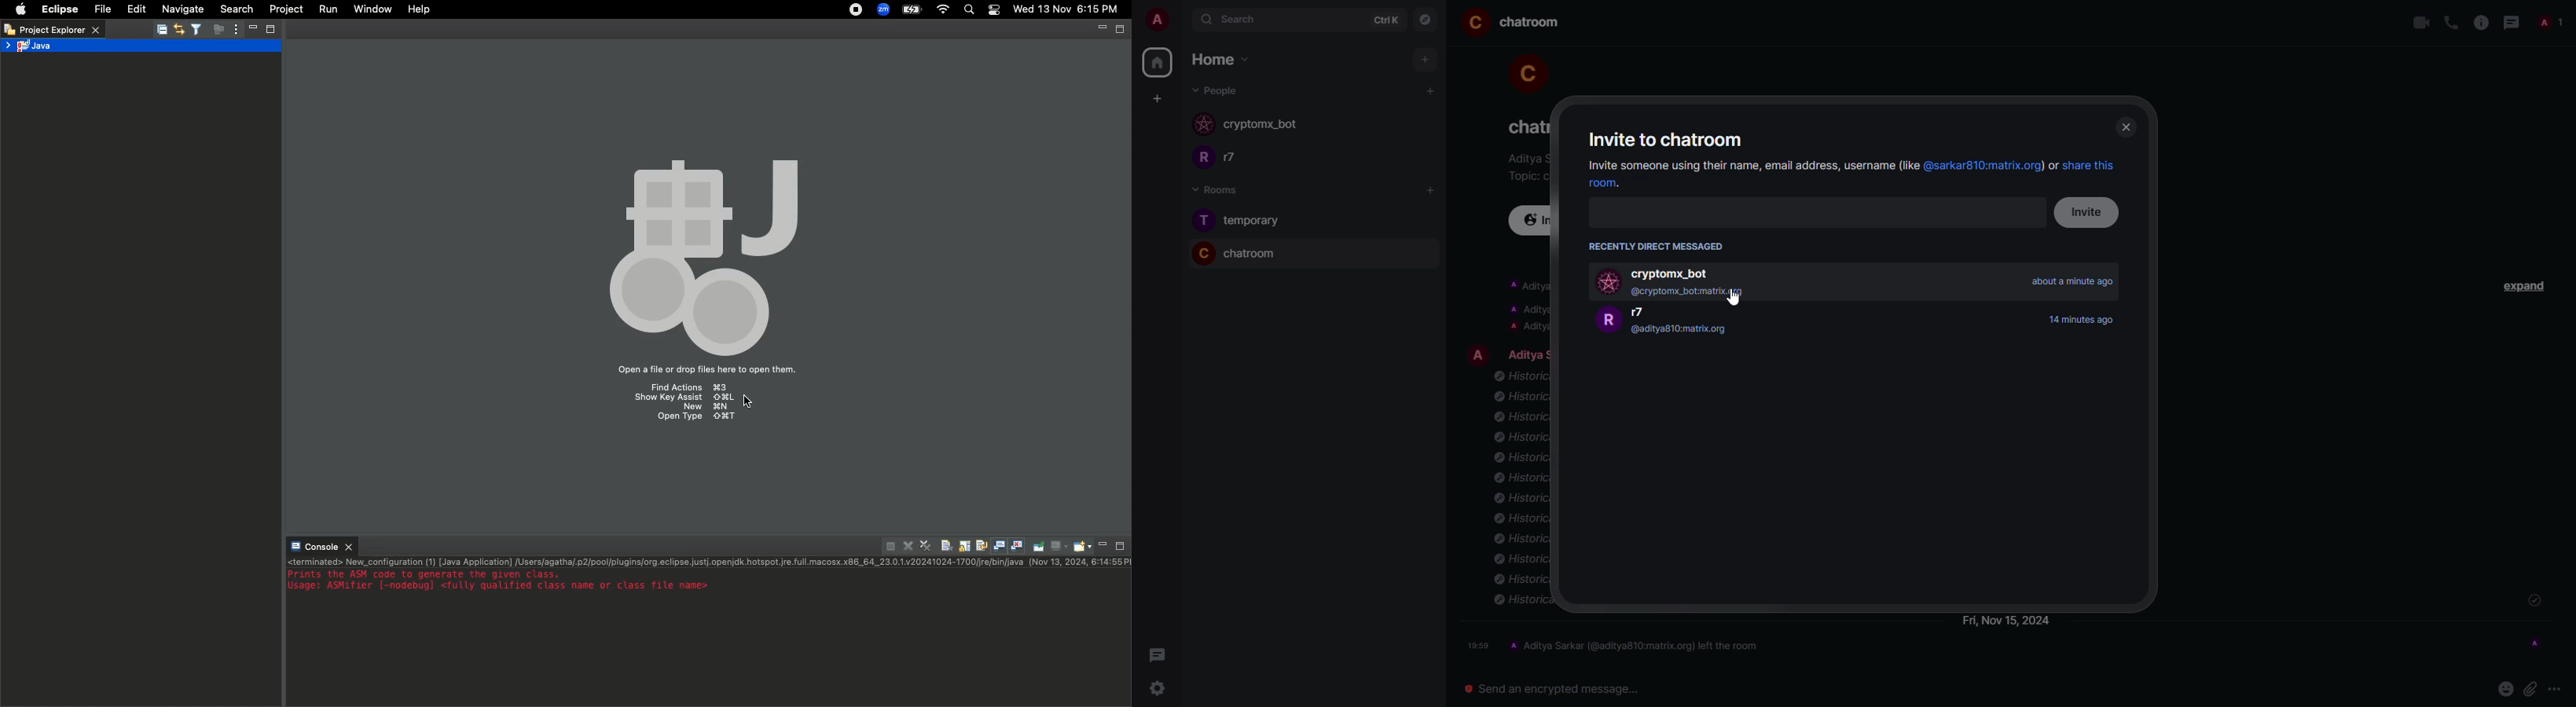 The height and width of the screenshot is (728, 2576). Describe the element at coordinates (1608, 320) in the screenshot. I see `prfile` at that location.